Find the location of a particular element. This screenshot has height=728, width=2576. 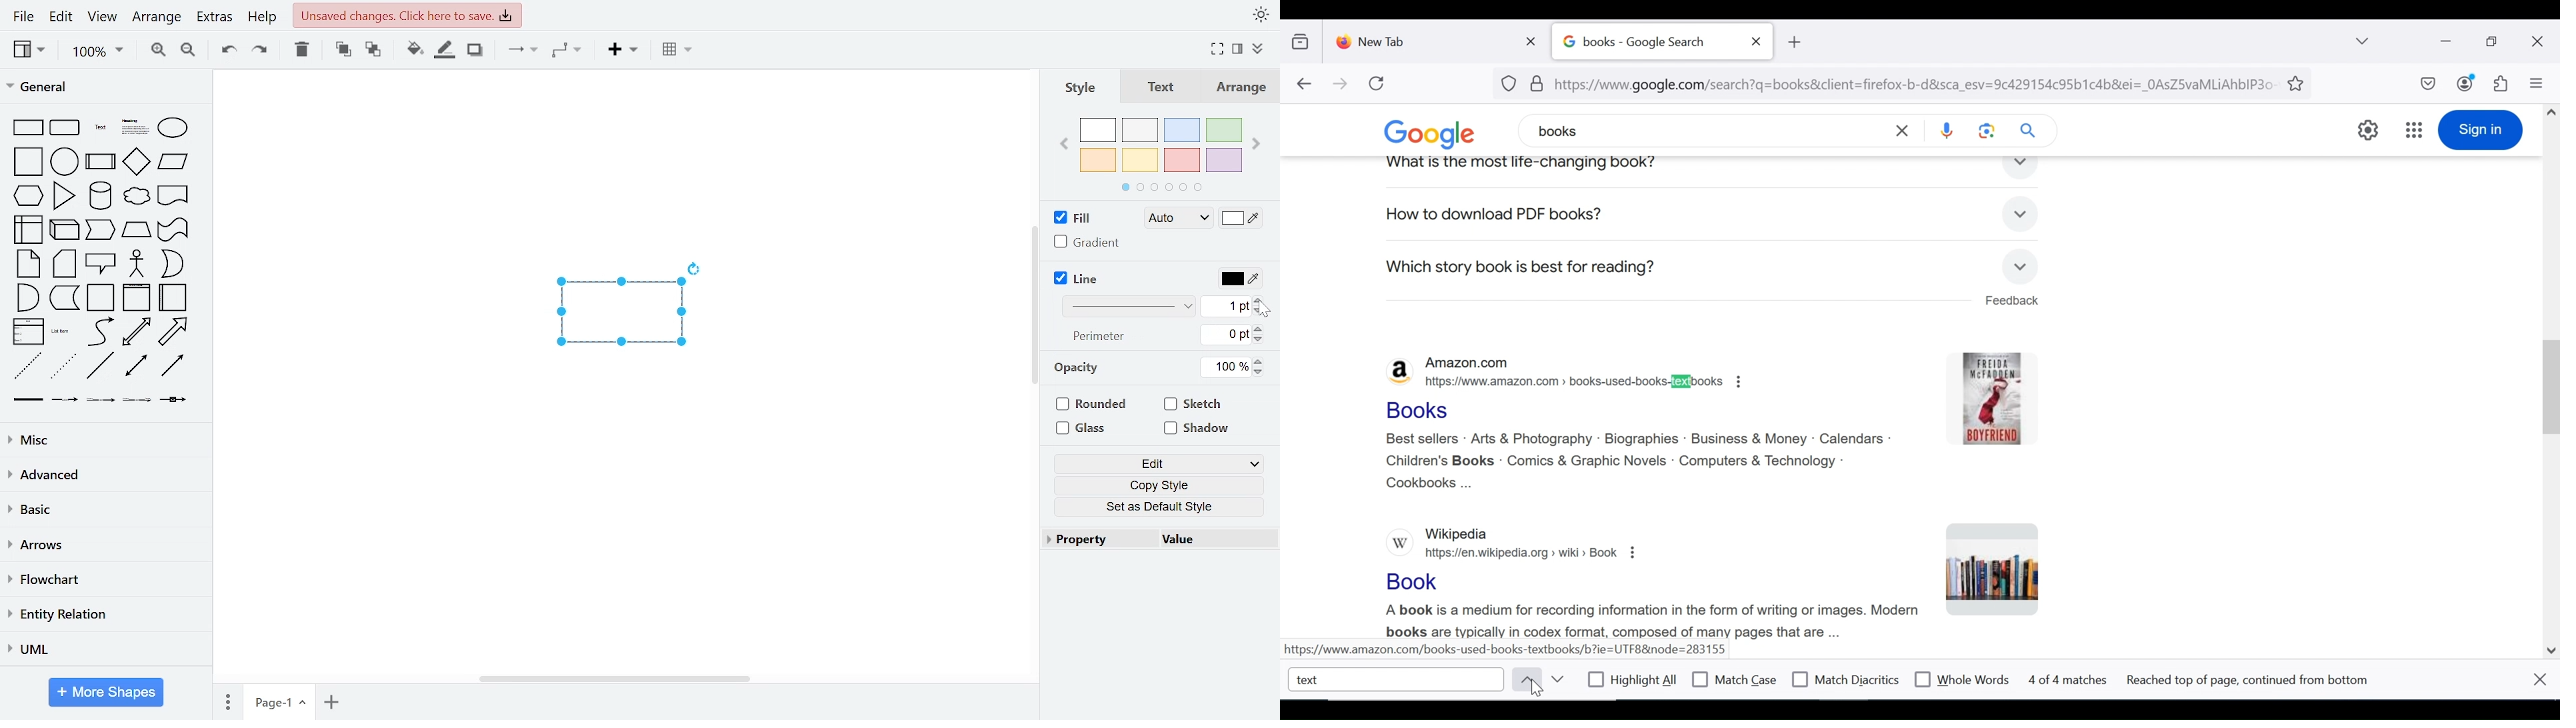

arrange is located at coordinates (156, 15).